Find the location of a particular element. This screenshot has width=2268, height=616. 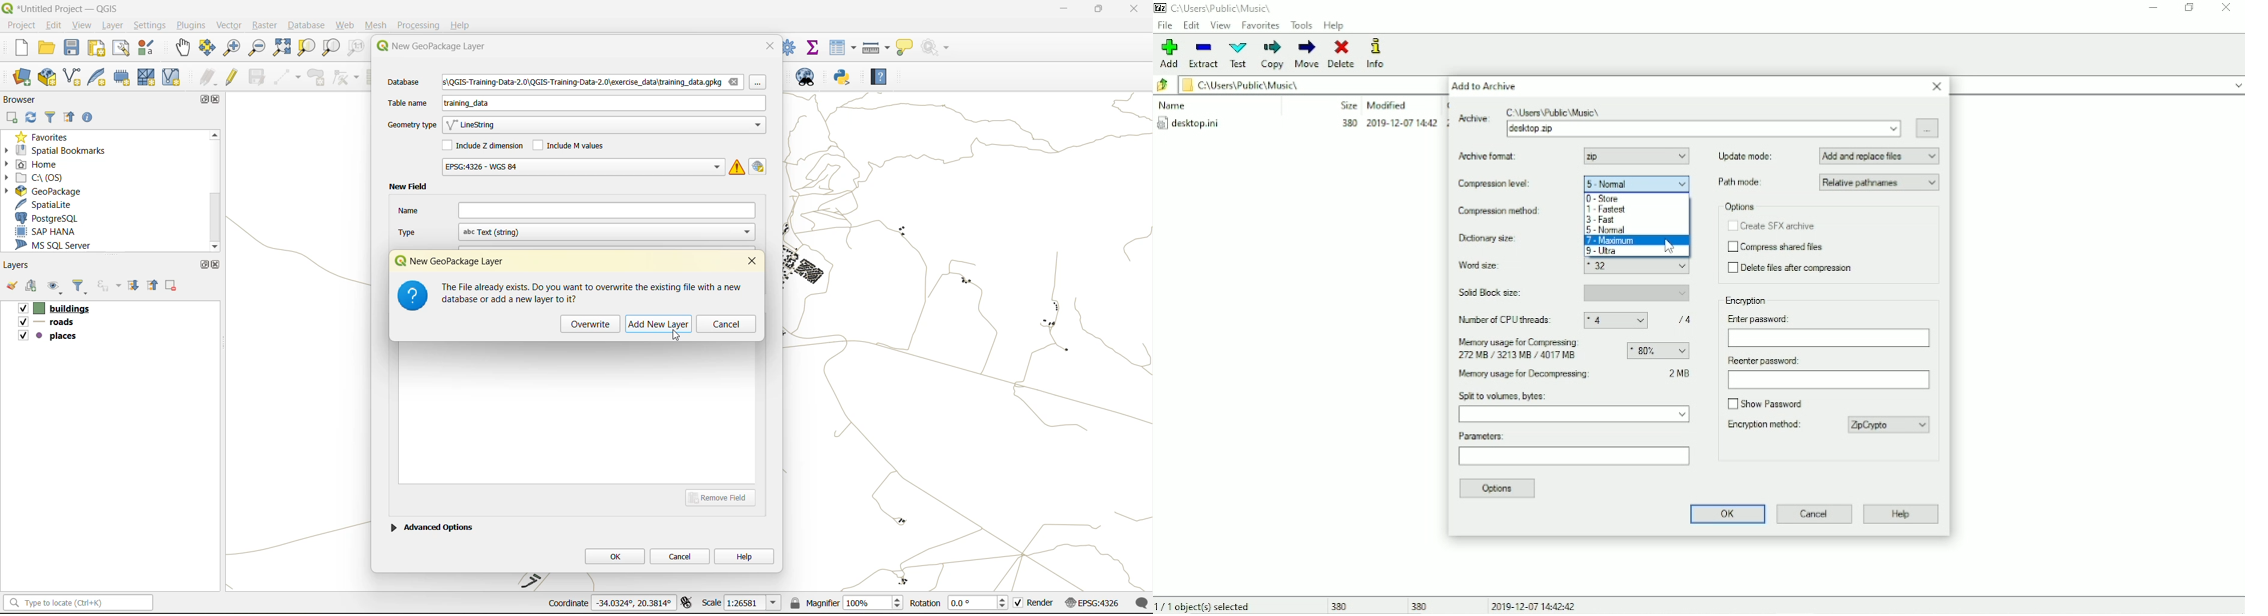

File location is located at coordinates (1305, 84).